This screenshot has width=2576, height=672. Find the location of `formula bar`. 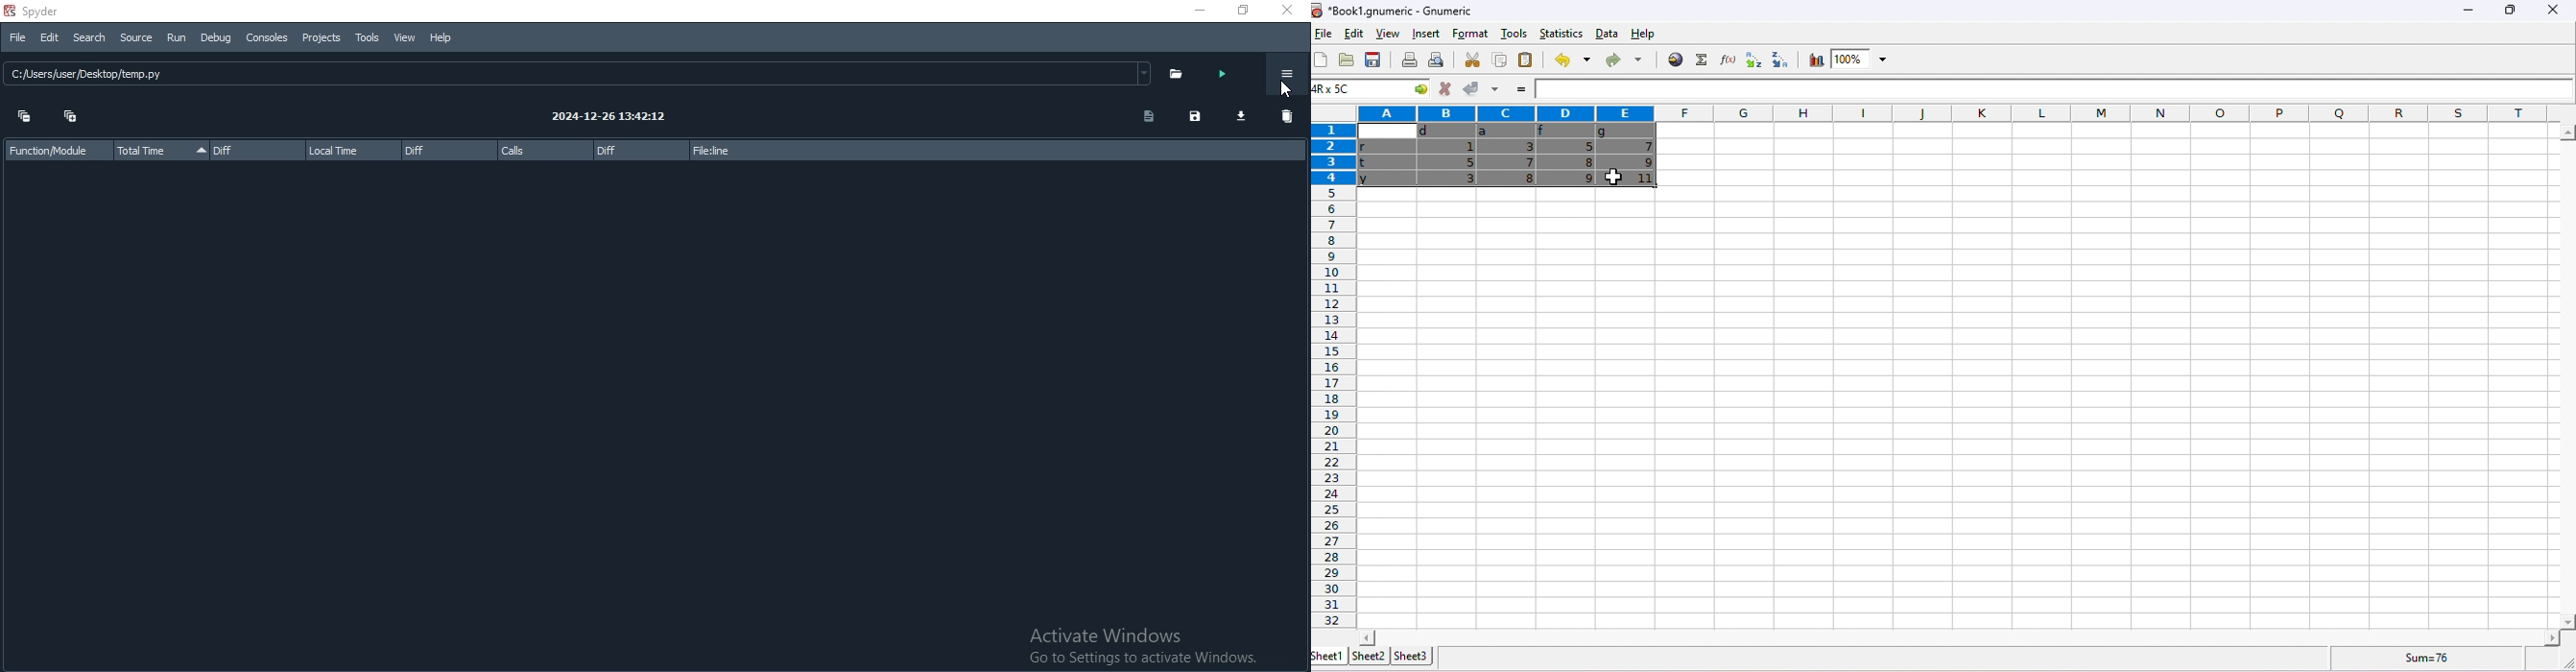

formula bar is located at coordinates (2055, 89).